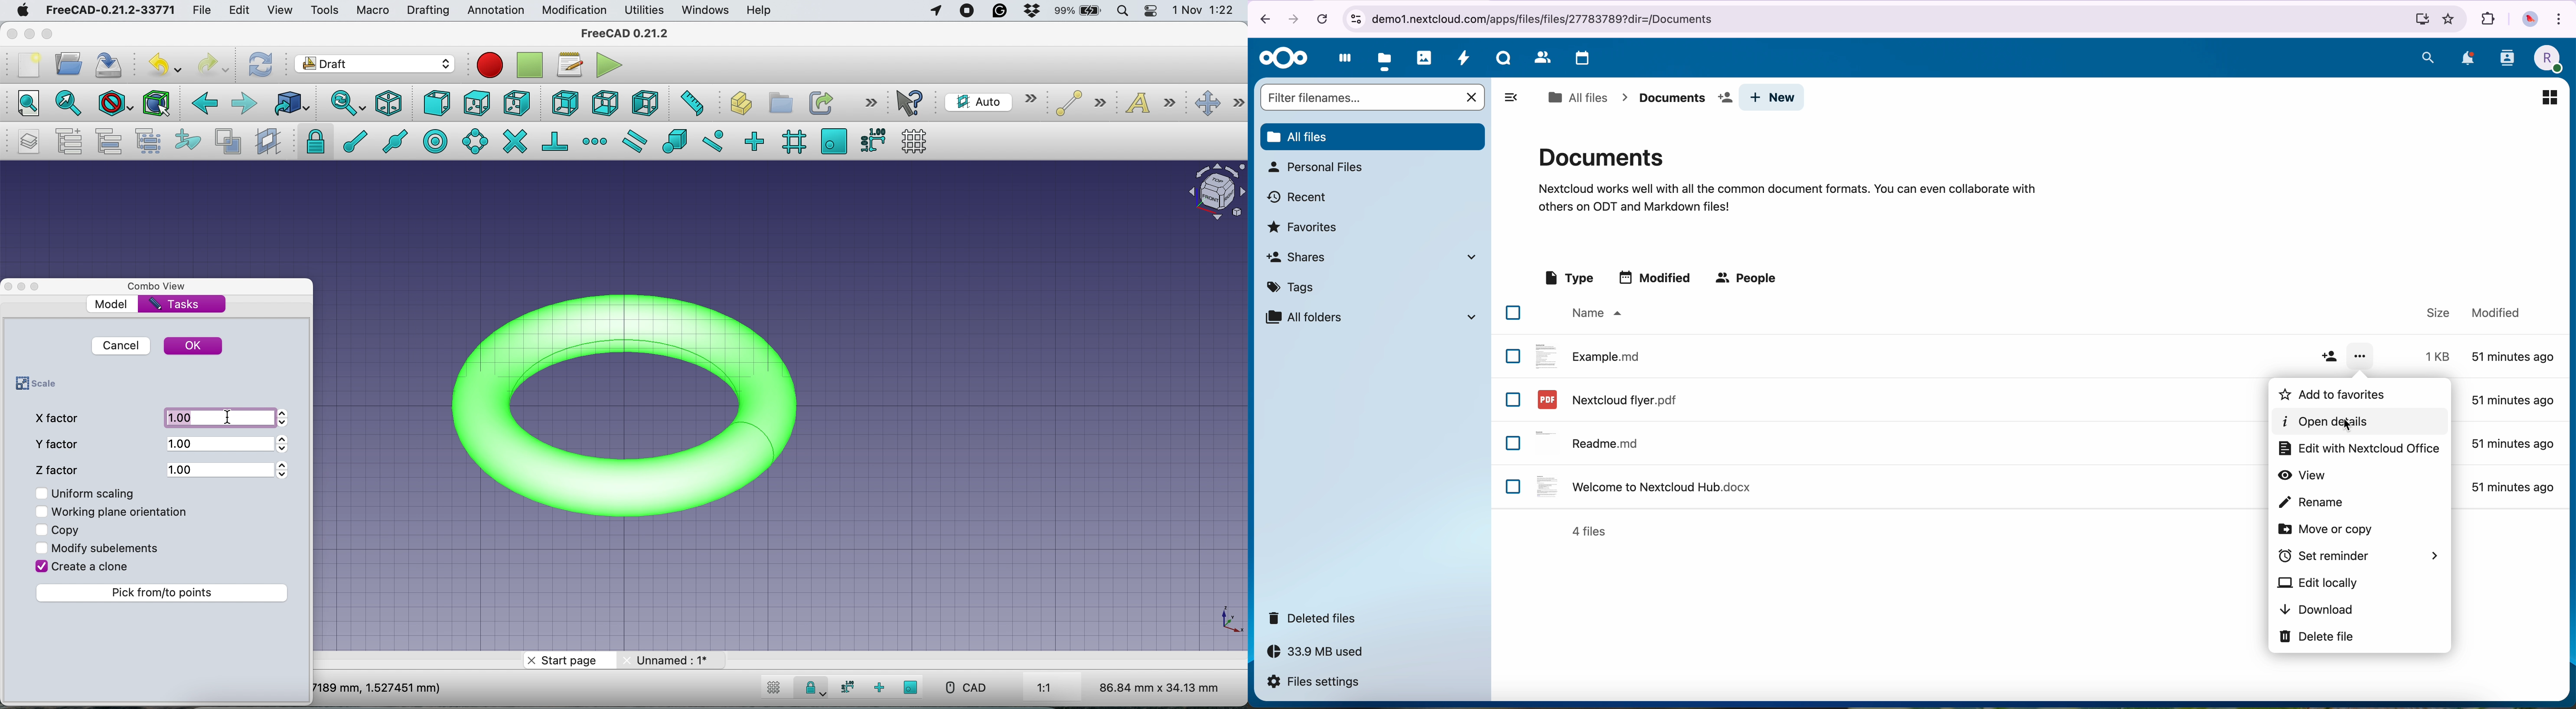 The height and width of the screenshot is (728, 2576). What do you see at coordinates (397, 140) in the screenshot?
I see `snap midpoint` at bounding box center [397, 140].